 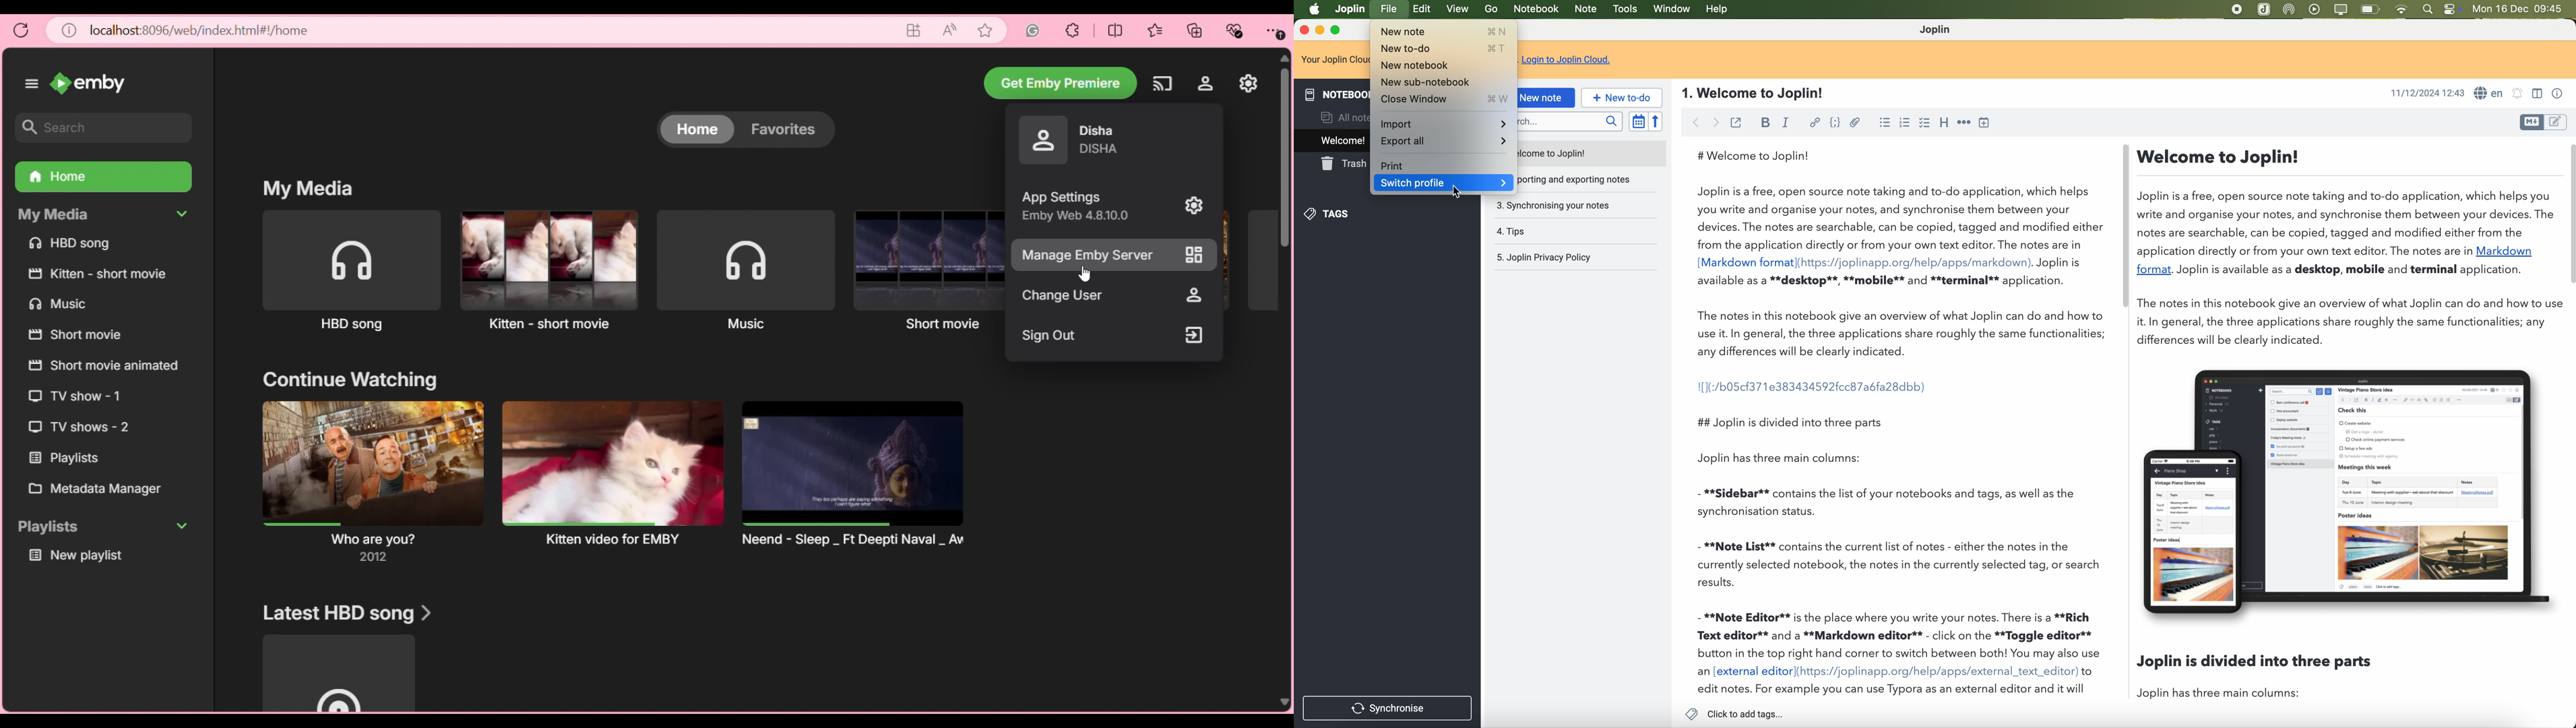 I want to click on Import, so click(x=1444, y=122).